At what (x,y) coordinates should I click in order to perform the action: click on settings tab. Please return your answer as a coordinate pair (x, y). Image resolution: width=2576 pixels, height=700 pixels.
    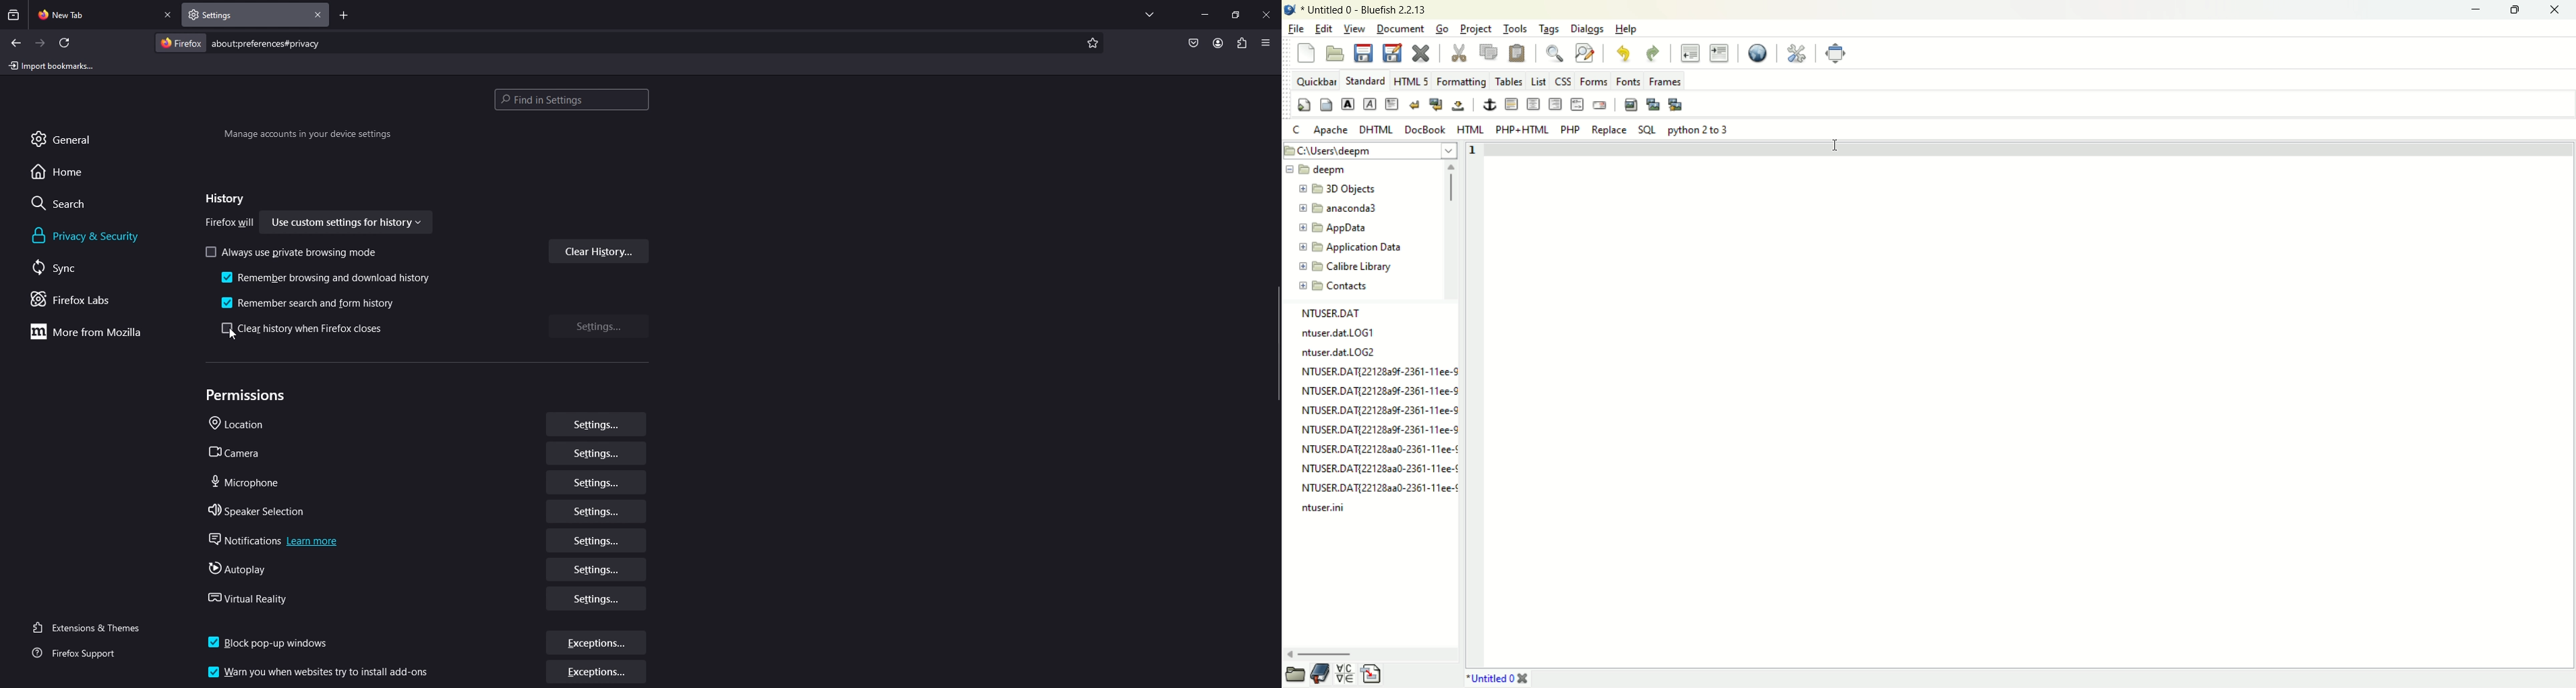
    Looking at the image, I should click on (228, 14).